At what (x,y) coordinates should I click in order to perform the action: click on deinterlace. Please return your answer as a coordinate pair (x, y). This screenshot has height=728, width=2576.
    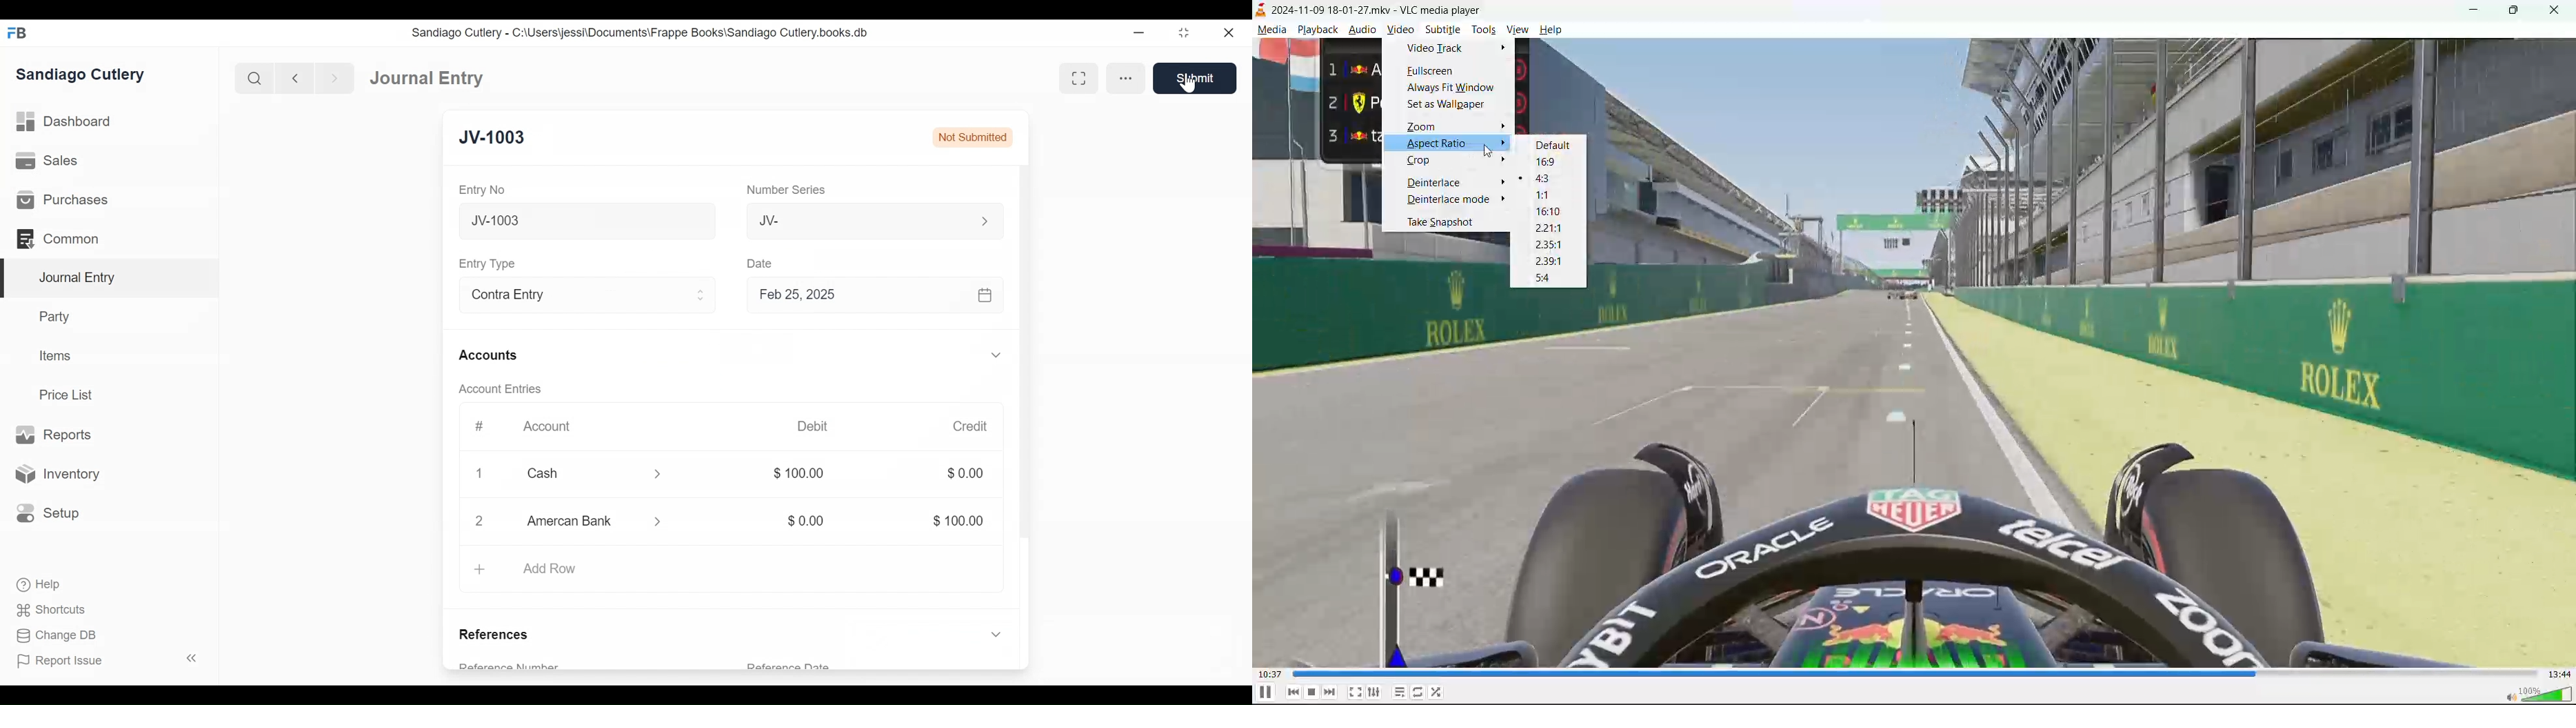
    Looking at the image, I should click on (1440, 181).